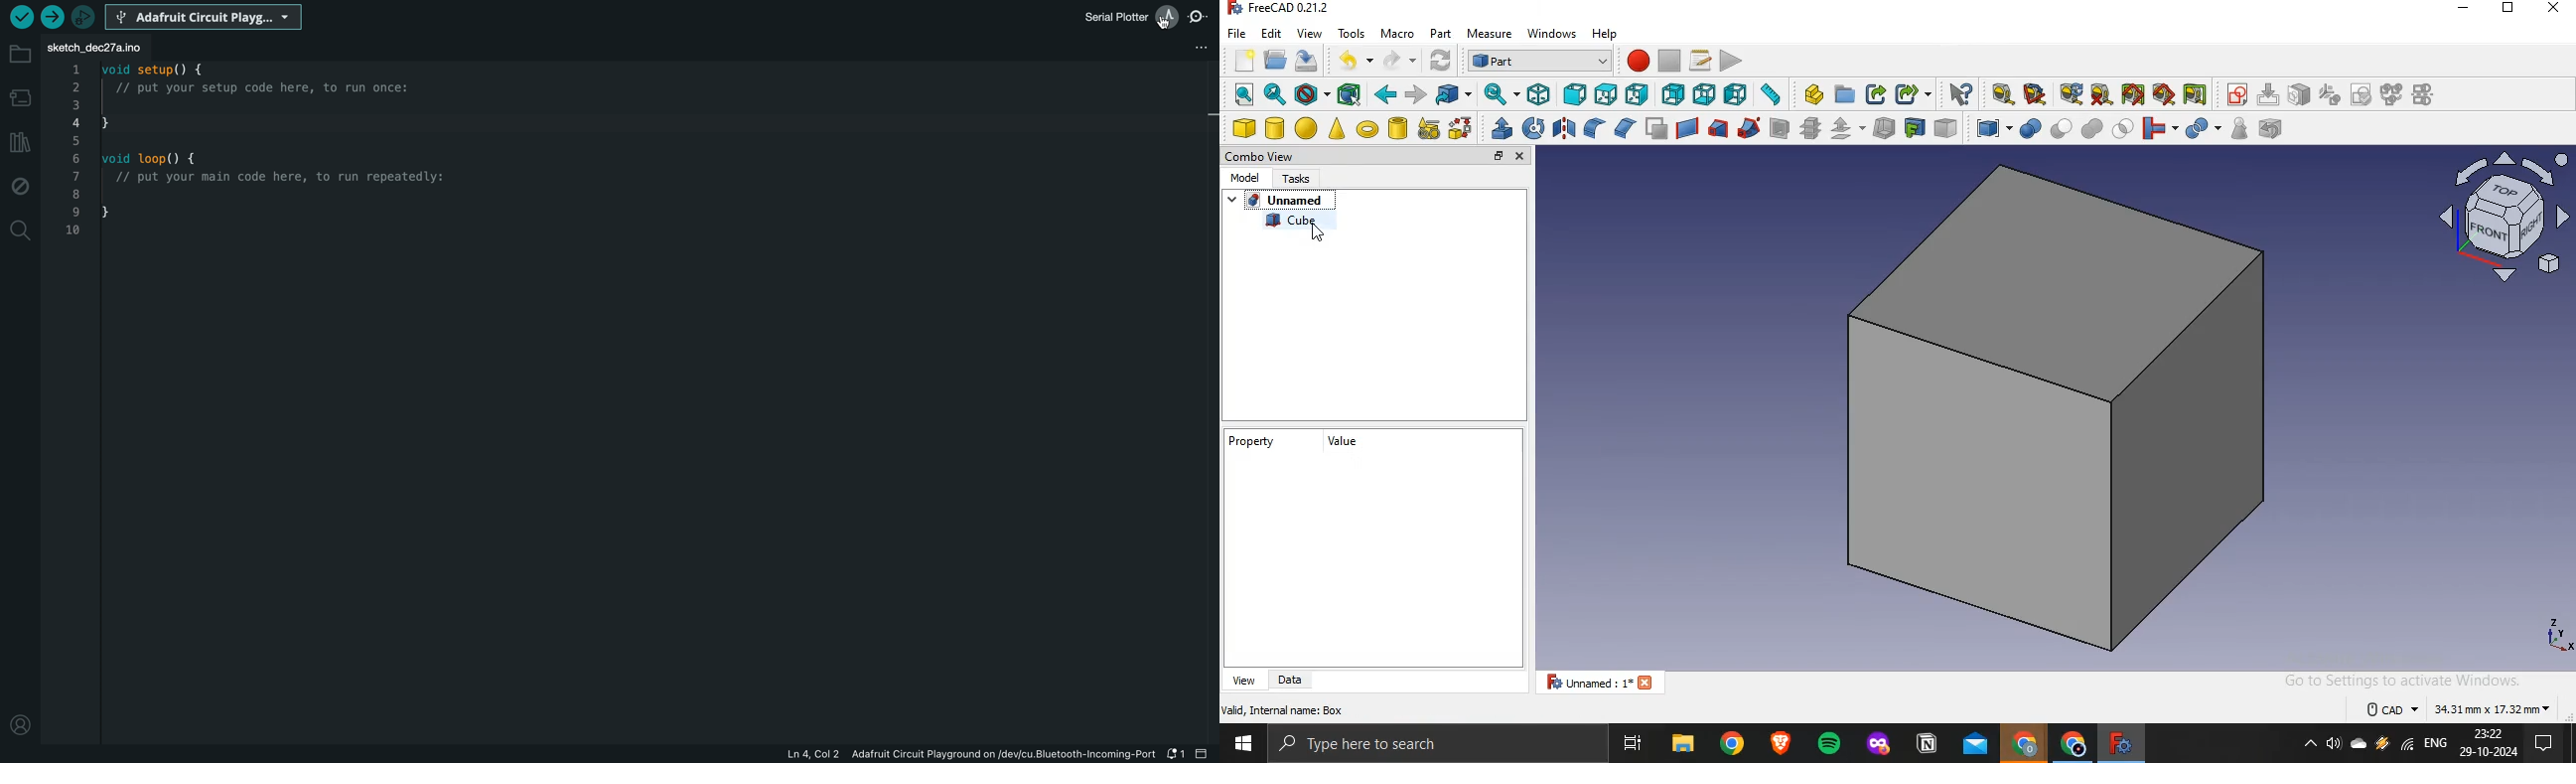 The width and height of the screenshot is (2576, 784). What do you see at coordinates (1319, 236) in the screenshot?
I see `cursor` at bounding box center [1319, 236].